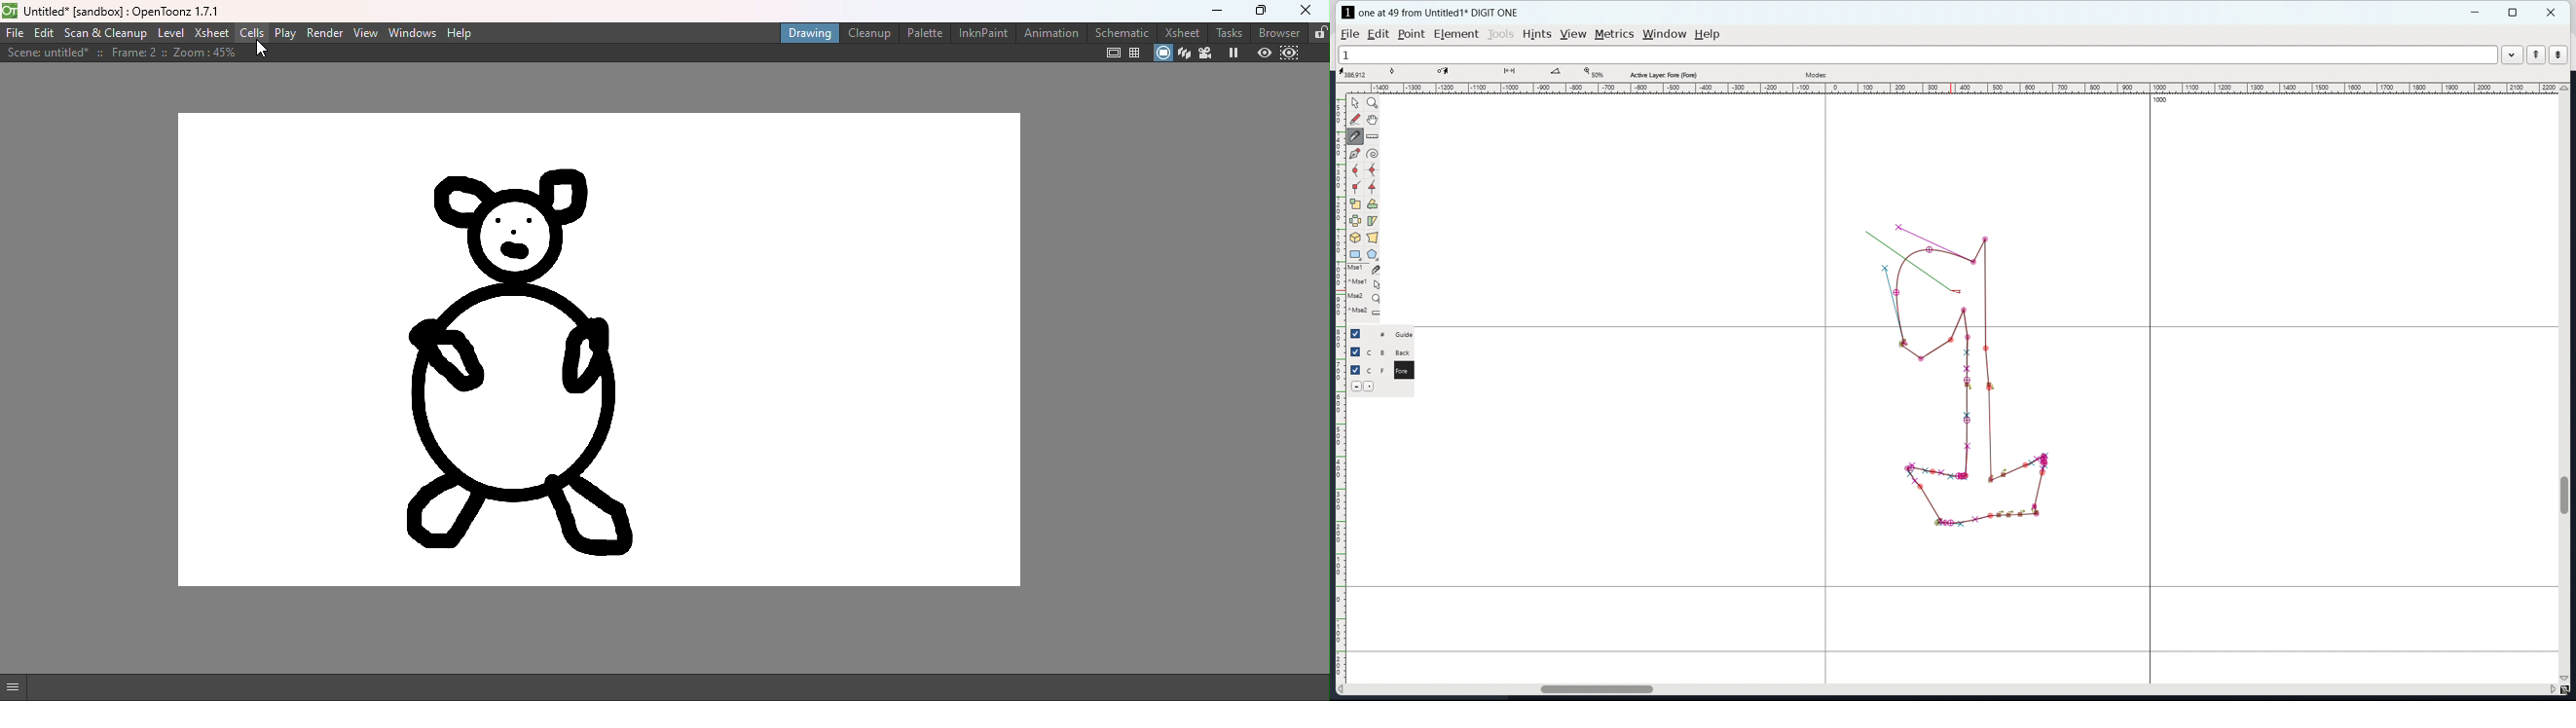 The height and width of the screenshot is (728, 2576). Describe the element at coordinates (1355, 352) in the screenshot. I see `is layer visible` at that location.